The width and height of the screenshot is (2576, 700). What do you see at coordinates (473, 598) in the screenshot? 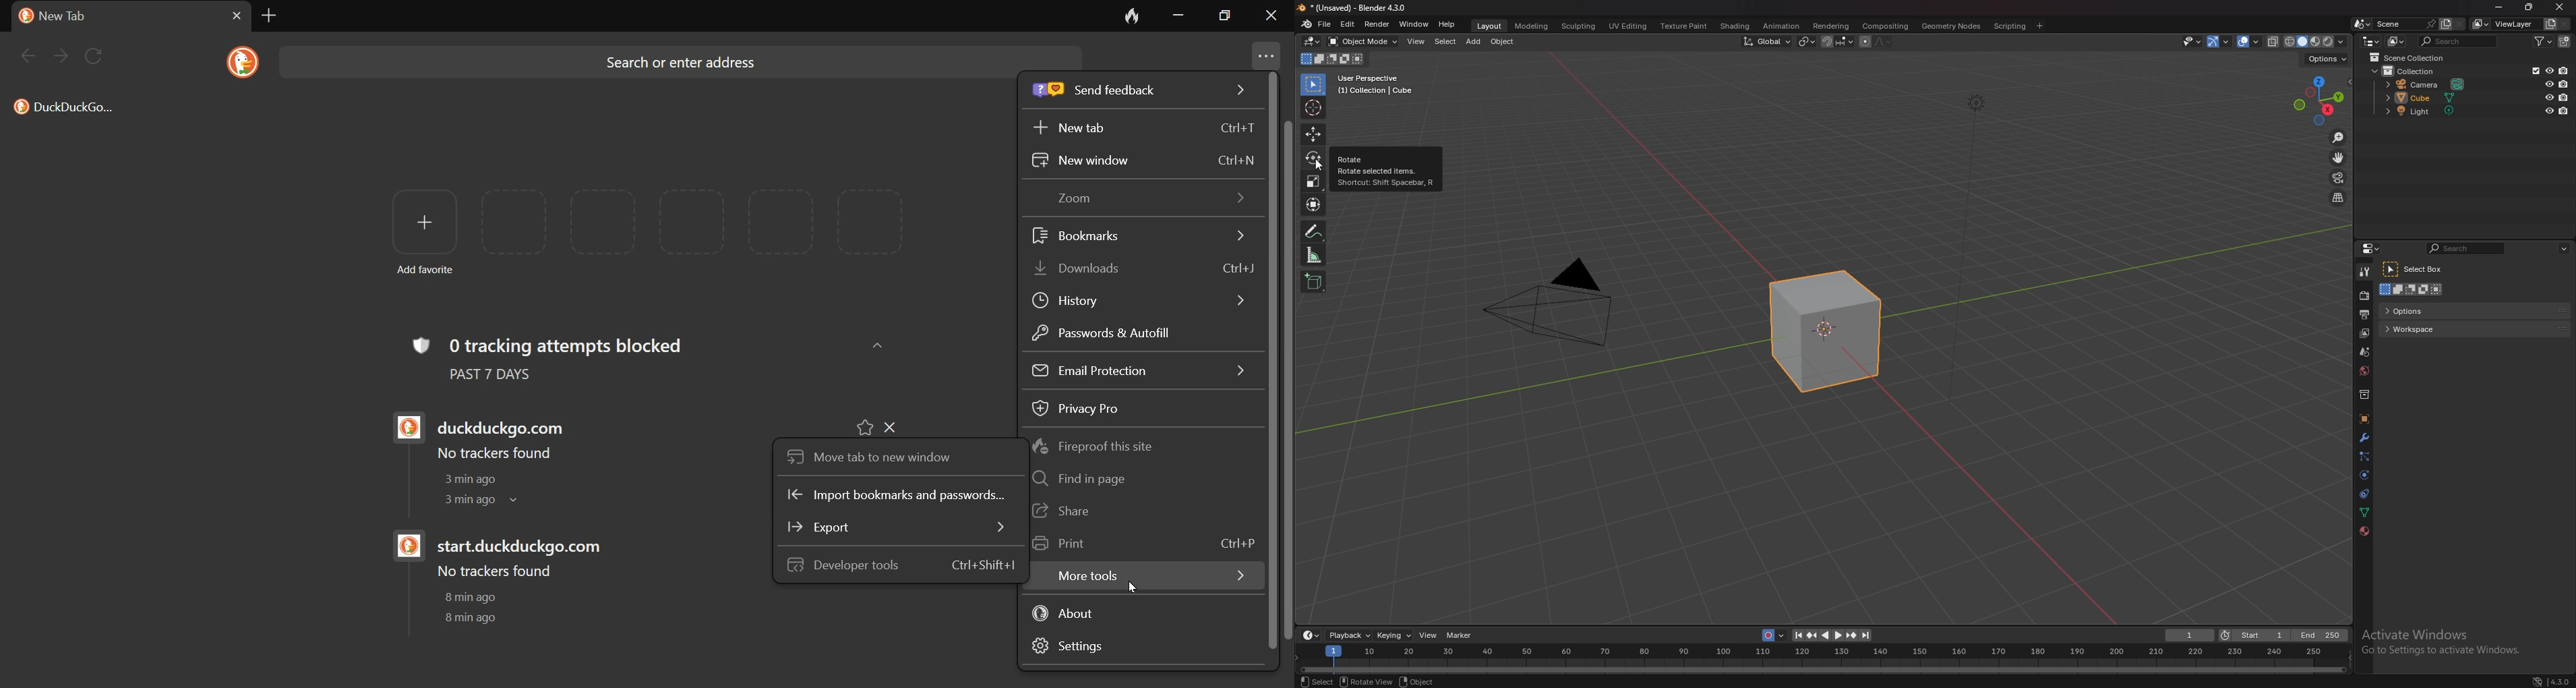
I see `8 min ago` at bounding box center [473, 598].